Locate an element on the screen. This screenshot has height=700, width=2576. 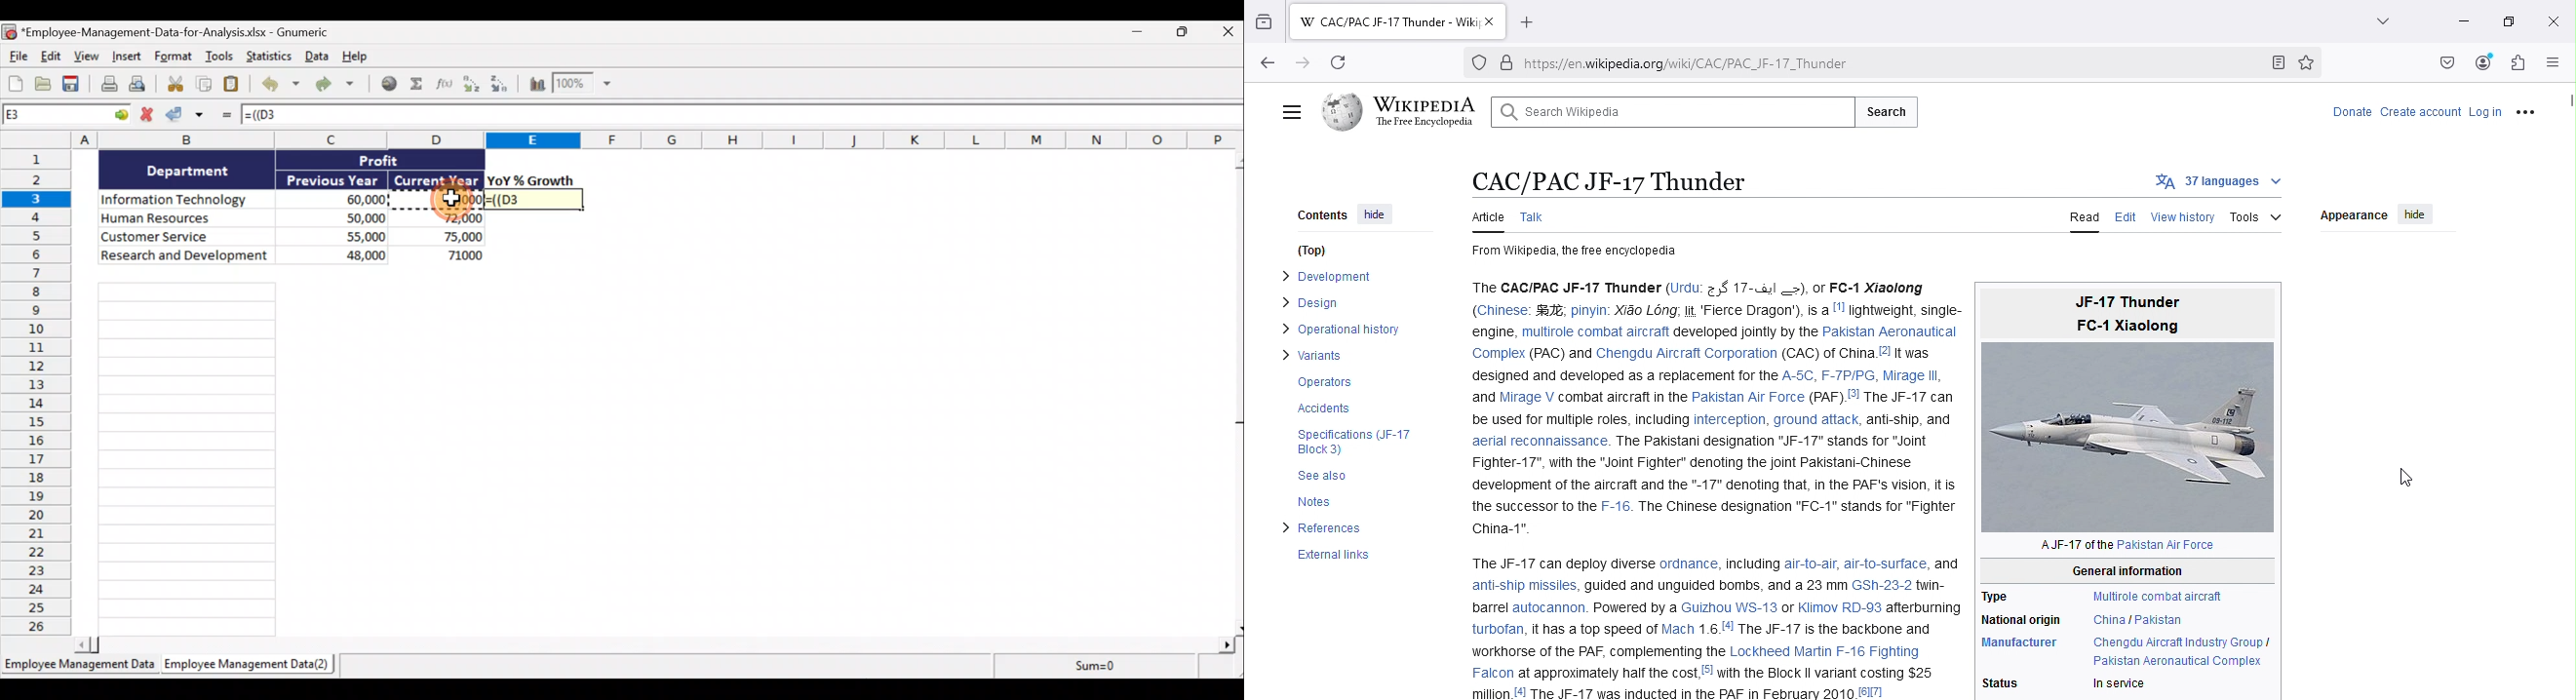
Sum into the current cell is located at coordinates (420, 85).